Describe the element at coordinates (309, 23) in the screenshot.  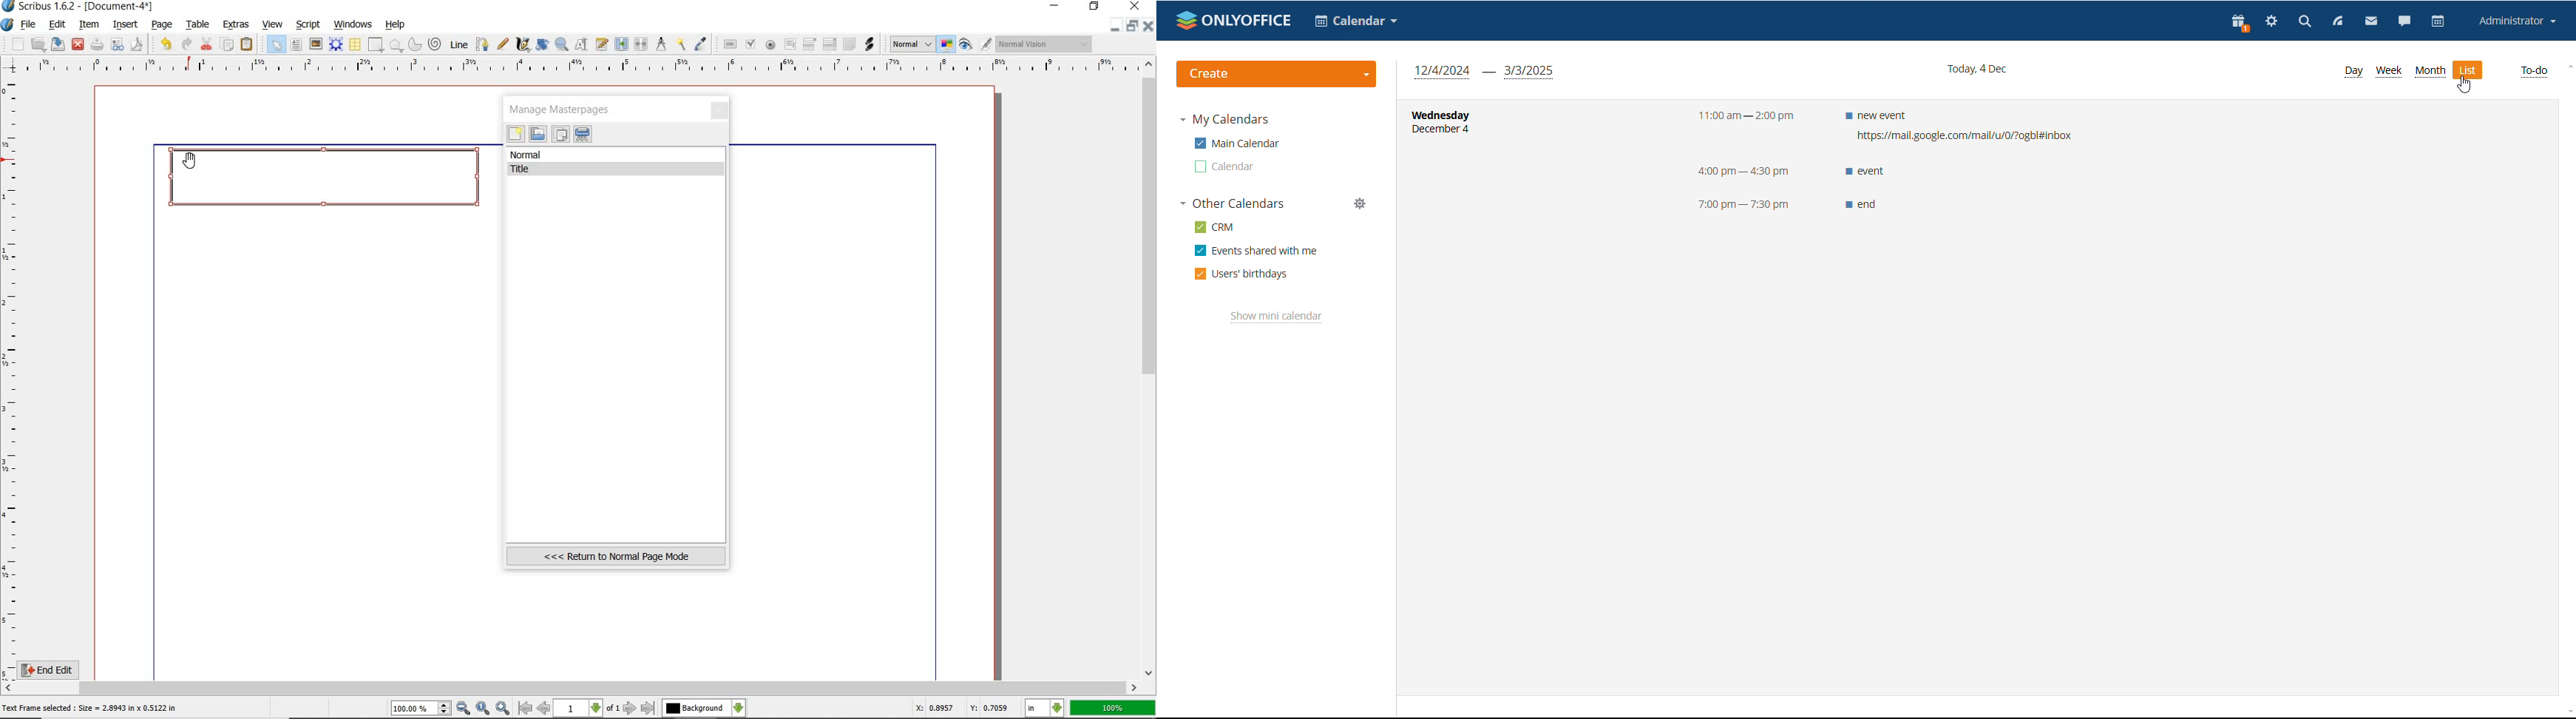
I see `script` at that location.